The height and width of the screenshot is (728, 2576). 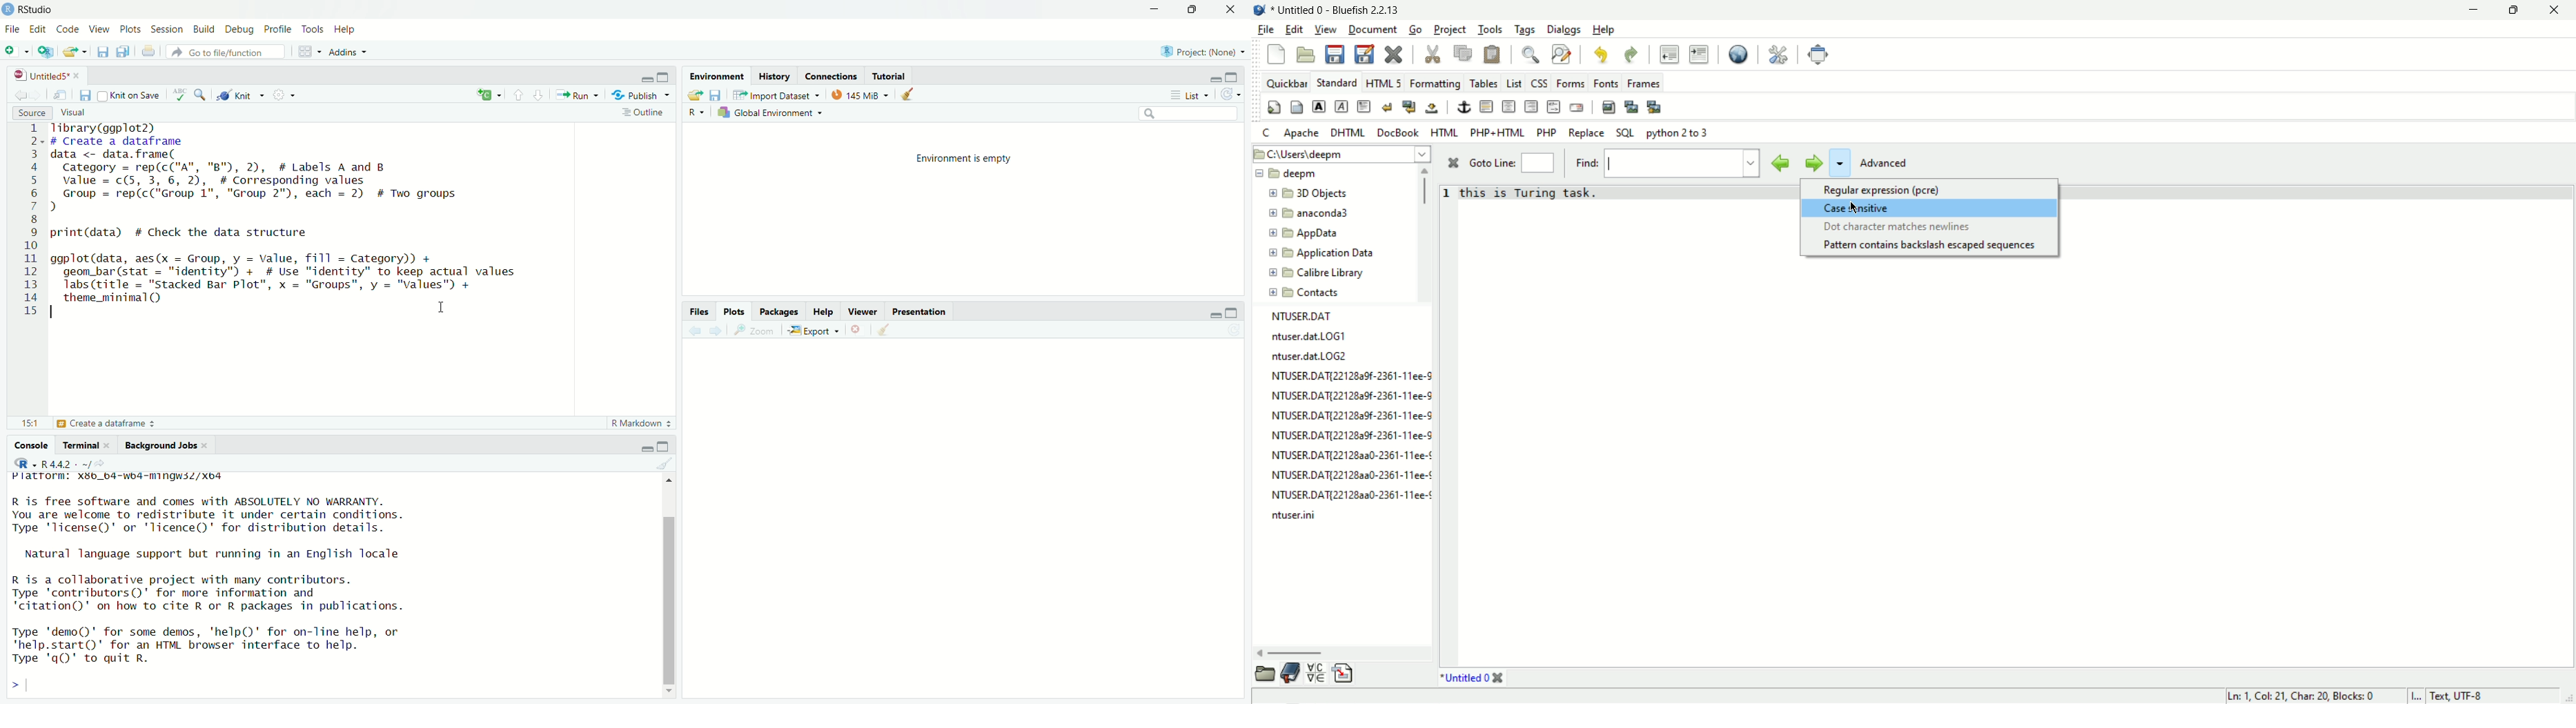 What do you see at coordinates (285, 94) in the screenshot?
I see `Settings` at bounding box center [285, 94].